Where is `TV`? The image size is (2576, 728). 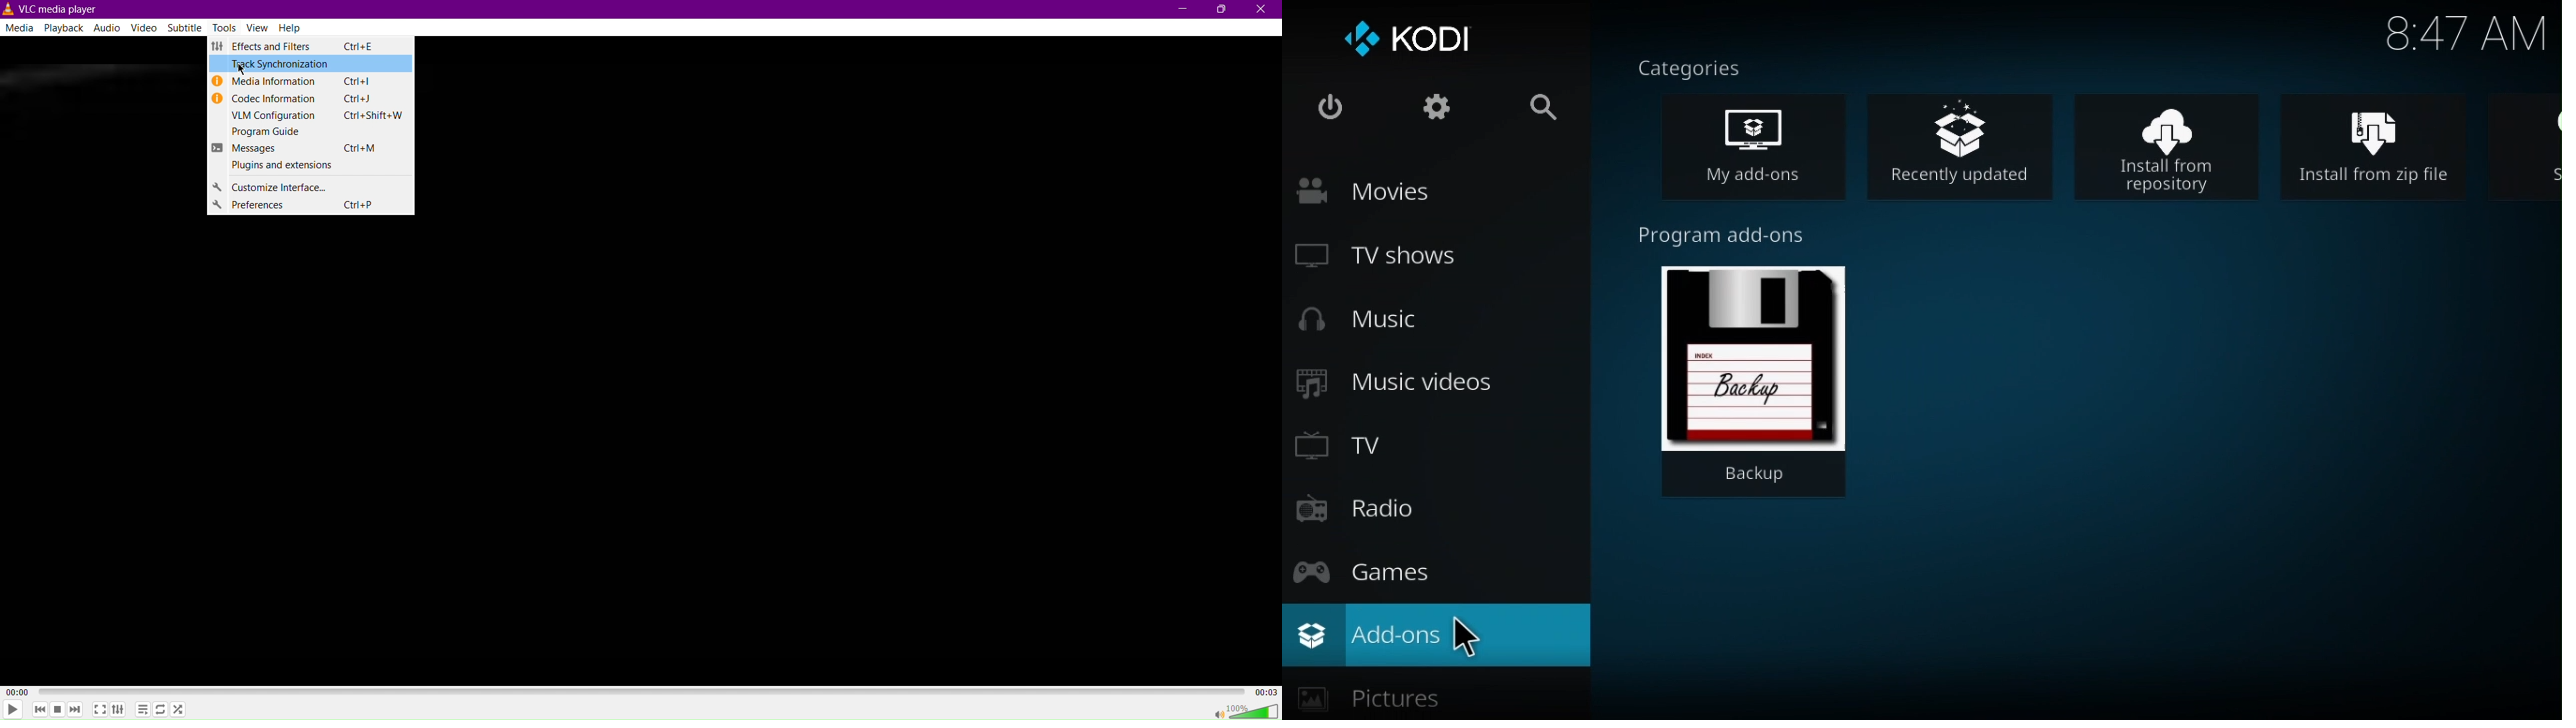 TV is located at coordinates (1353, 442).